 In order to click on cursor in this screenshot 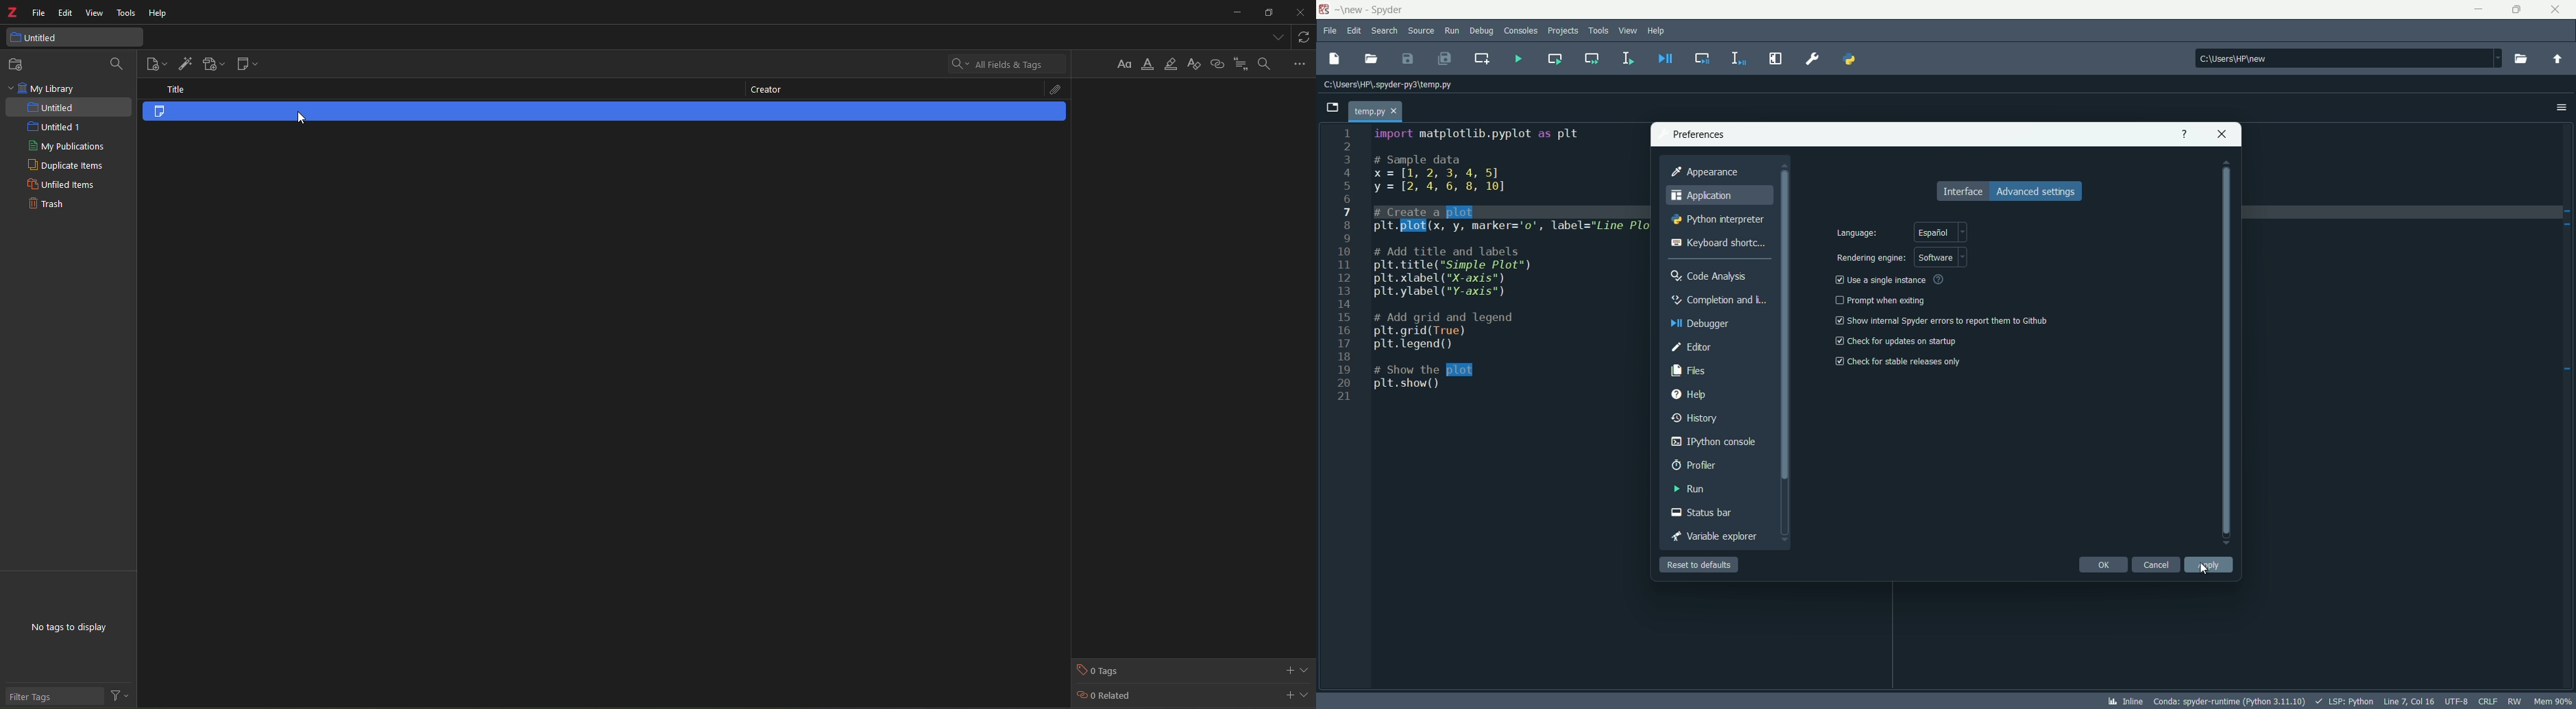, I will do `click(300, 117)`.